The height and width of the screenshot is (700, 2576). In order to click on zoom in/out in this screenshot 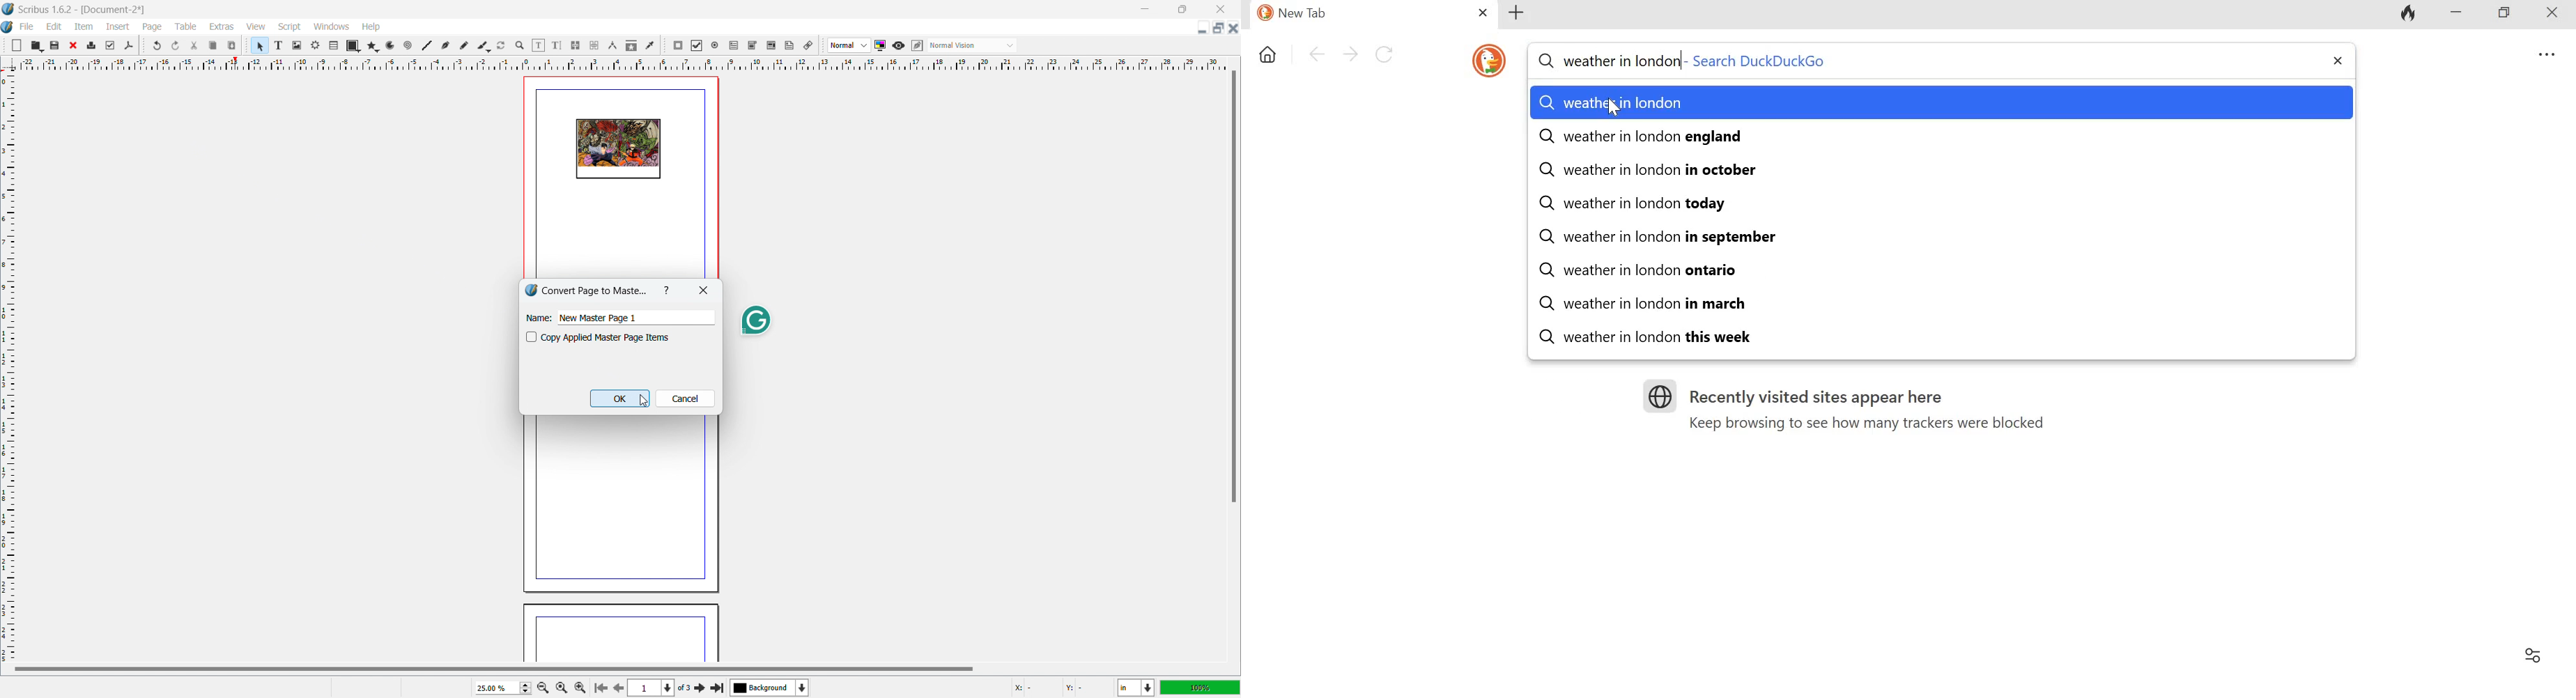, I will do `click(520, 46)`.